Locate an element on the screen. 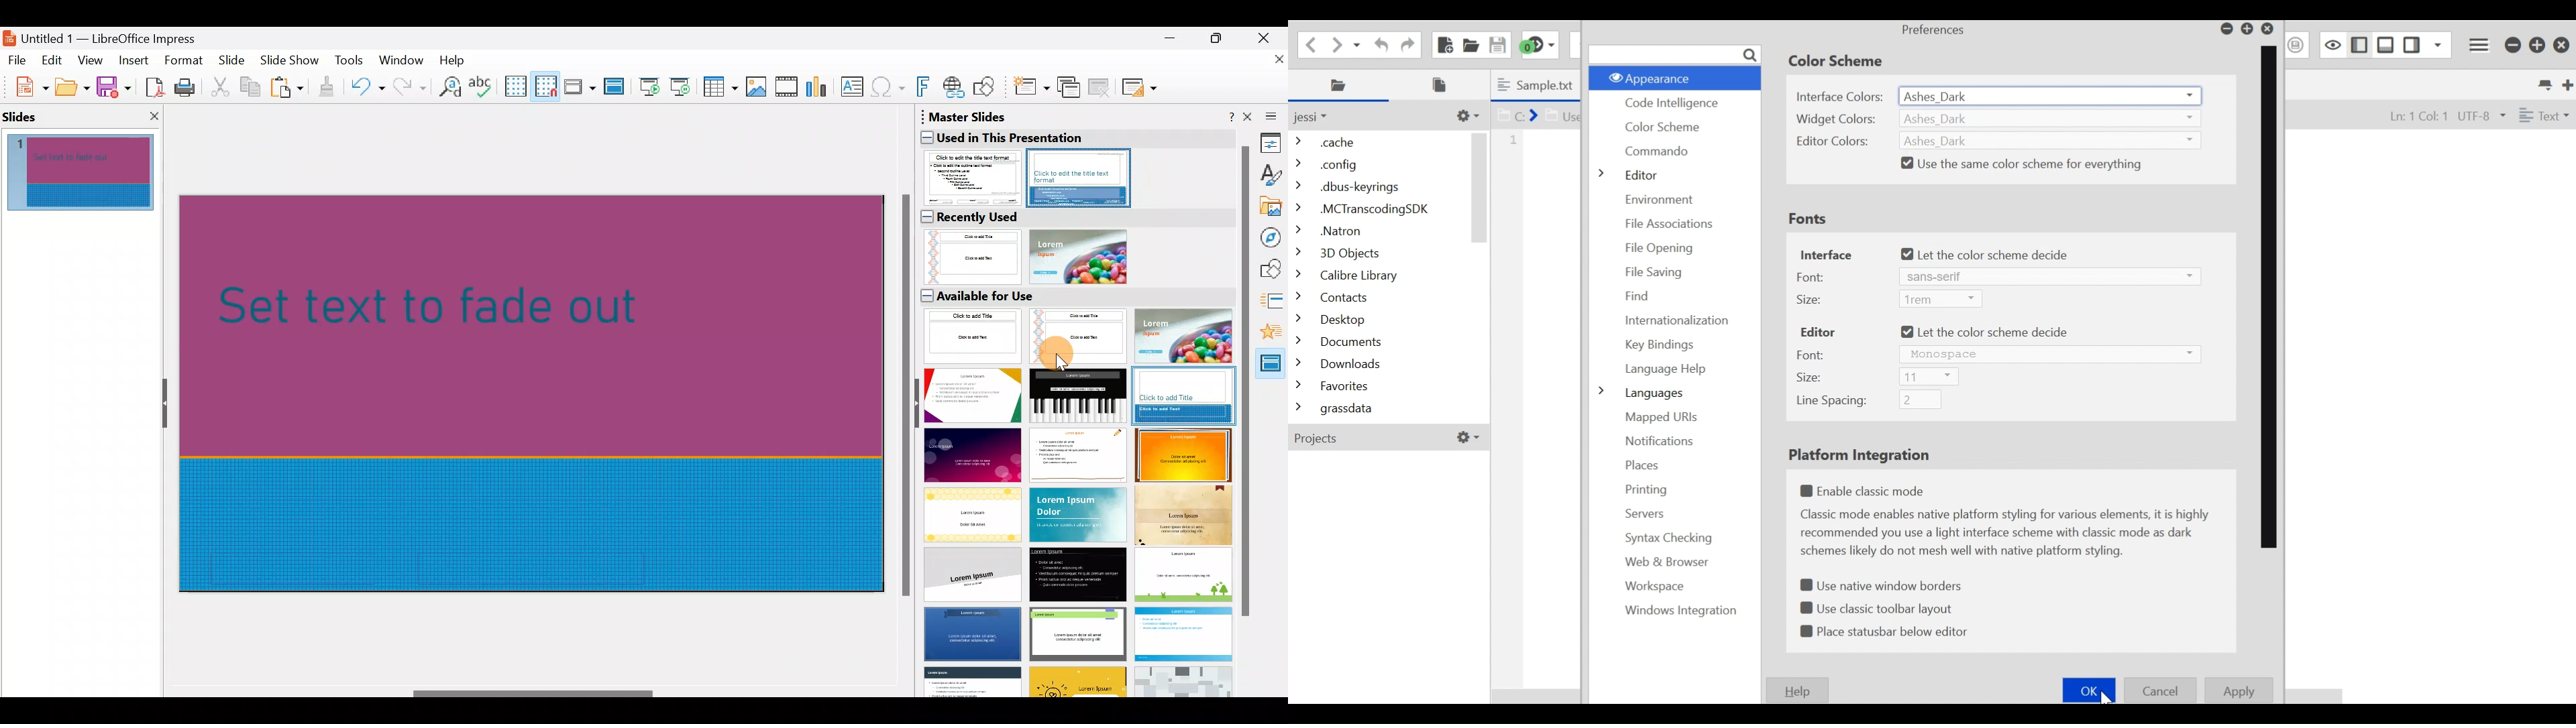 Image resolution: width=2576 pixels, height=728 pixels. Find and replace is located at coordinates (447, 86).